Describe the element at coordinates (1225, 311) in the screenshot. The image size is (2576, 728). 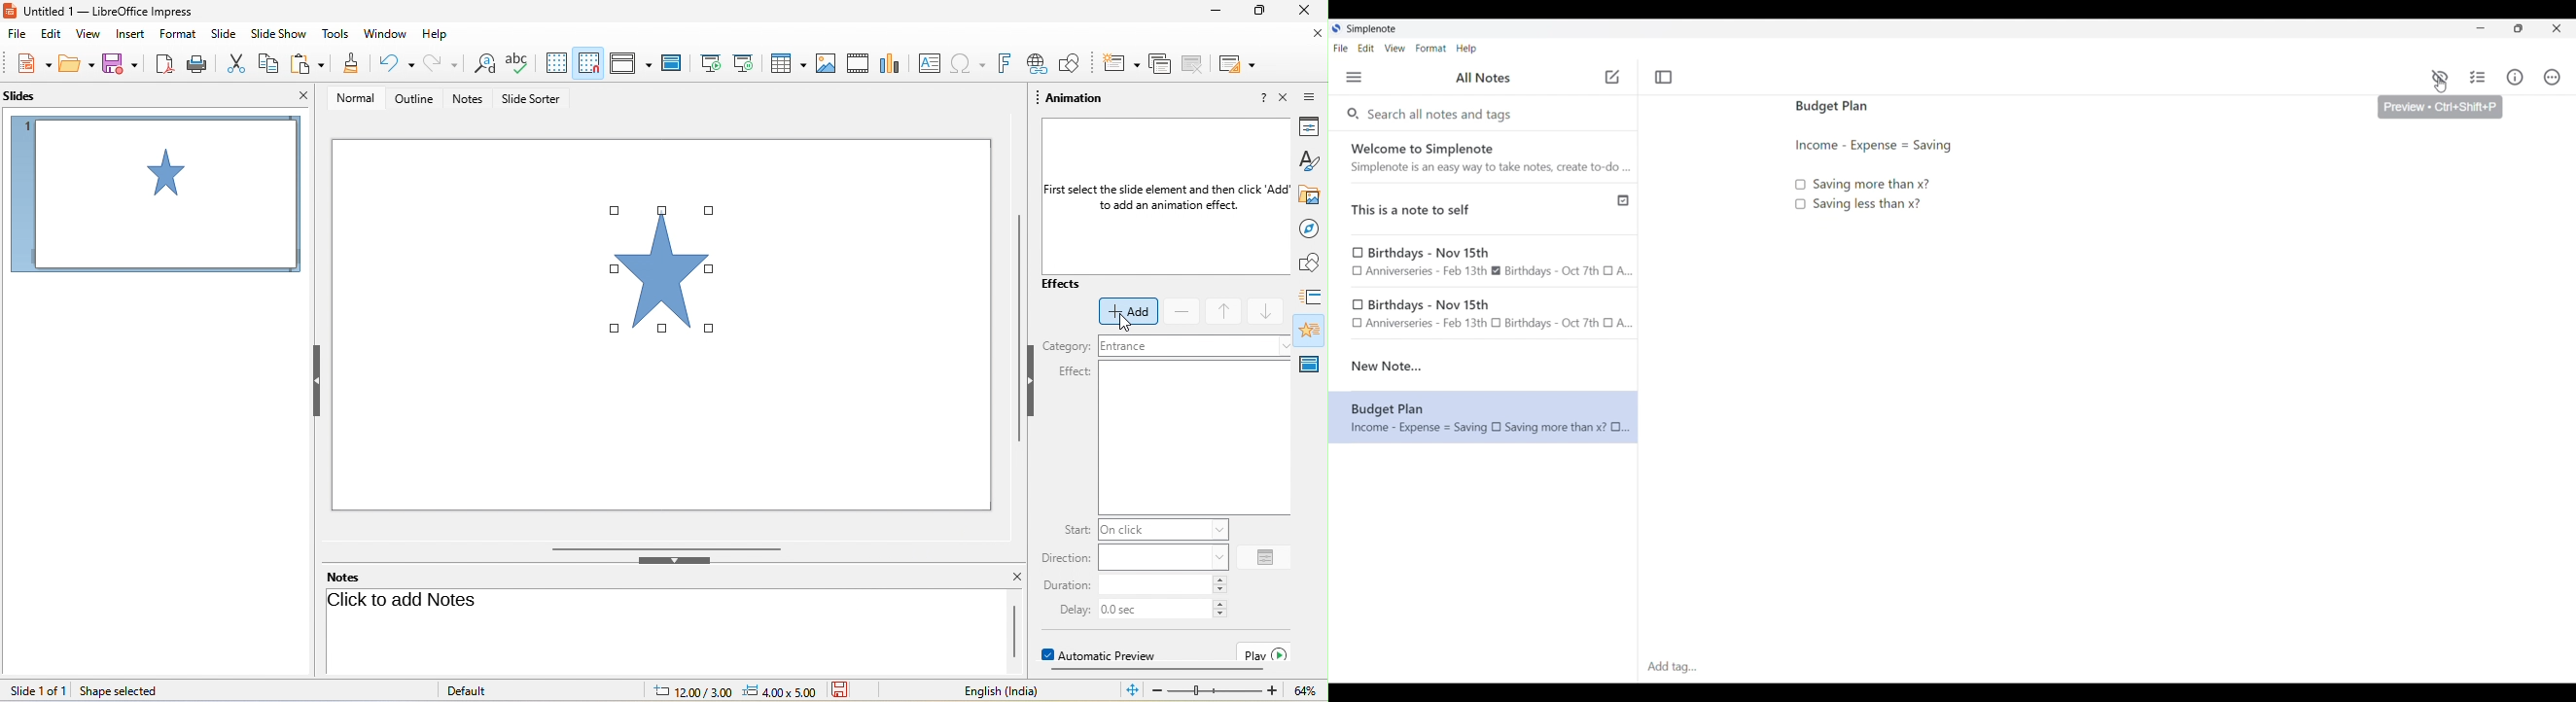
I see `move up` at that location.